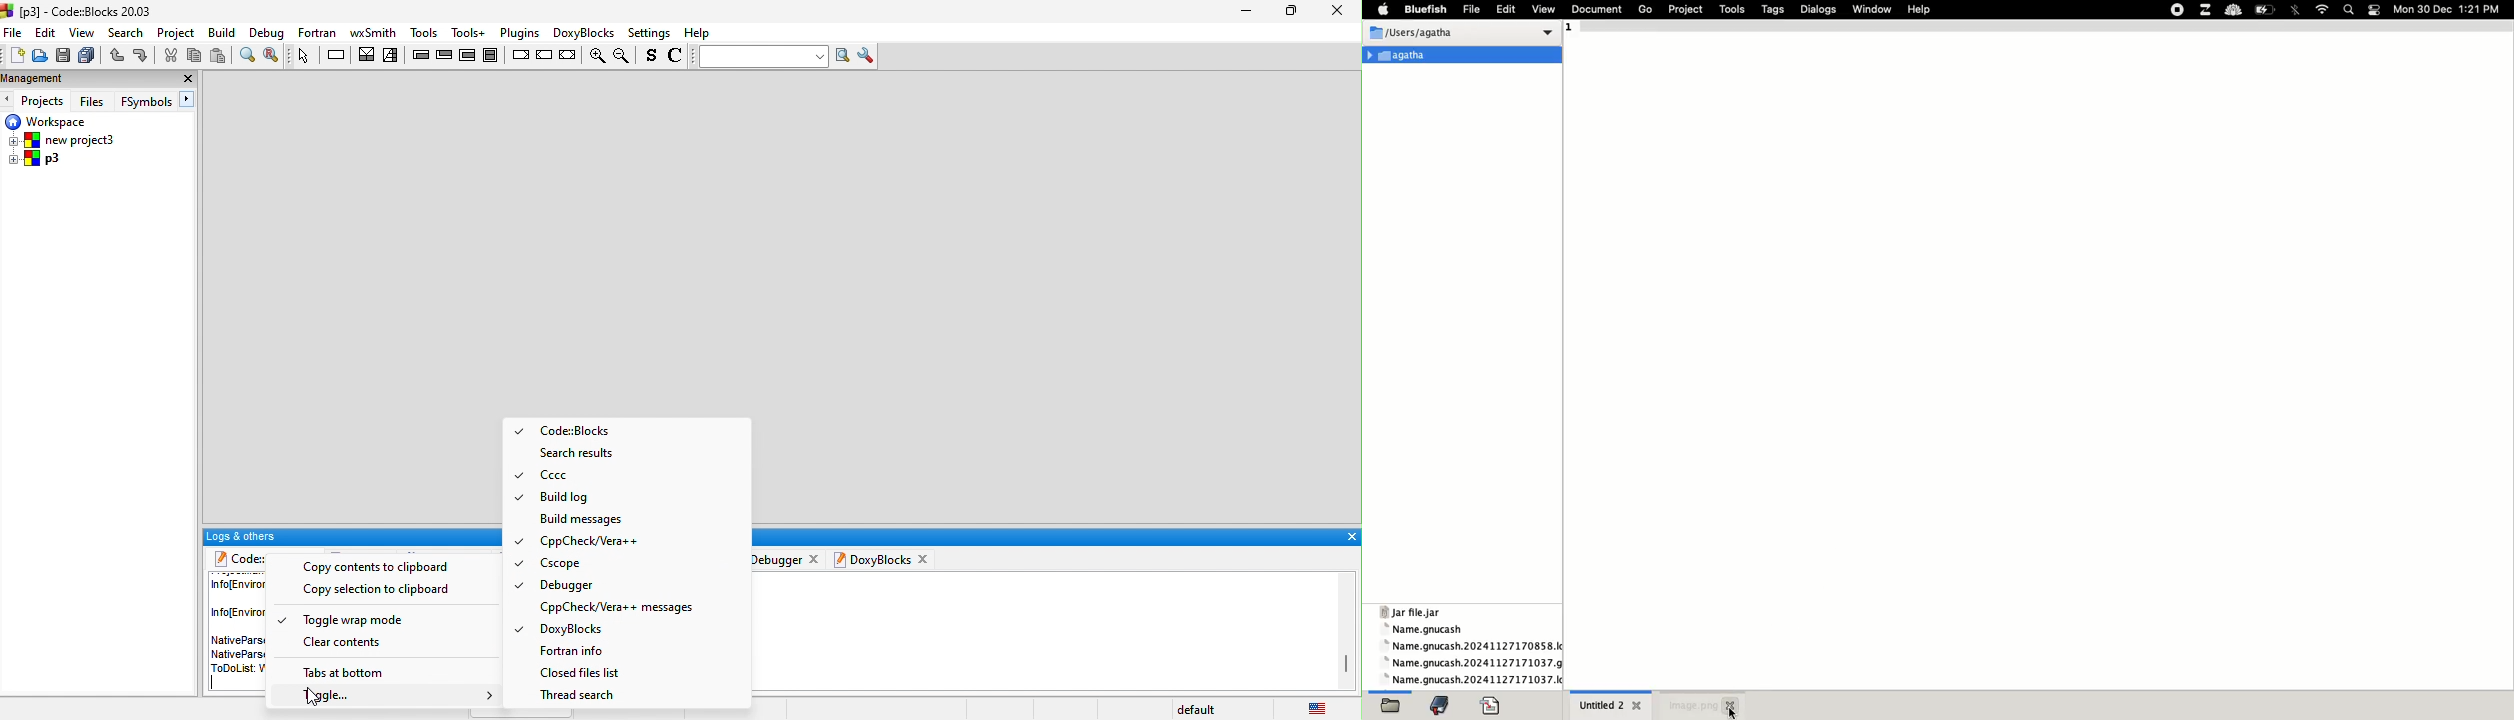 This screenshot has width=2520, height=728. I want to click on break instruction, so click(520, 55).